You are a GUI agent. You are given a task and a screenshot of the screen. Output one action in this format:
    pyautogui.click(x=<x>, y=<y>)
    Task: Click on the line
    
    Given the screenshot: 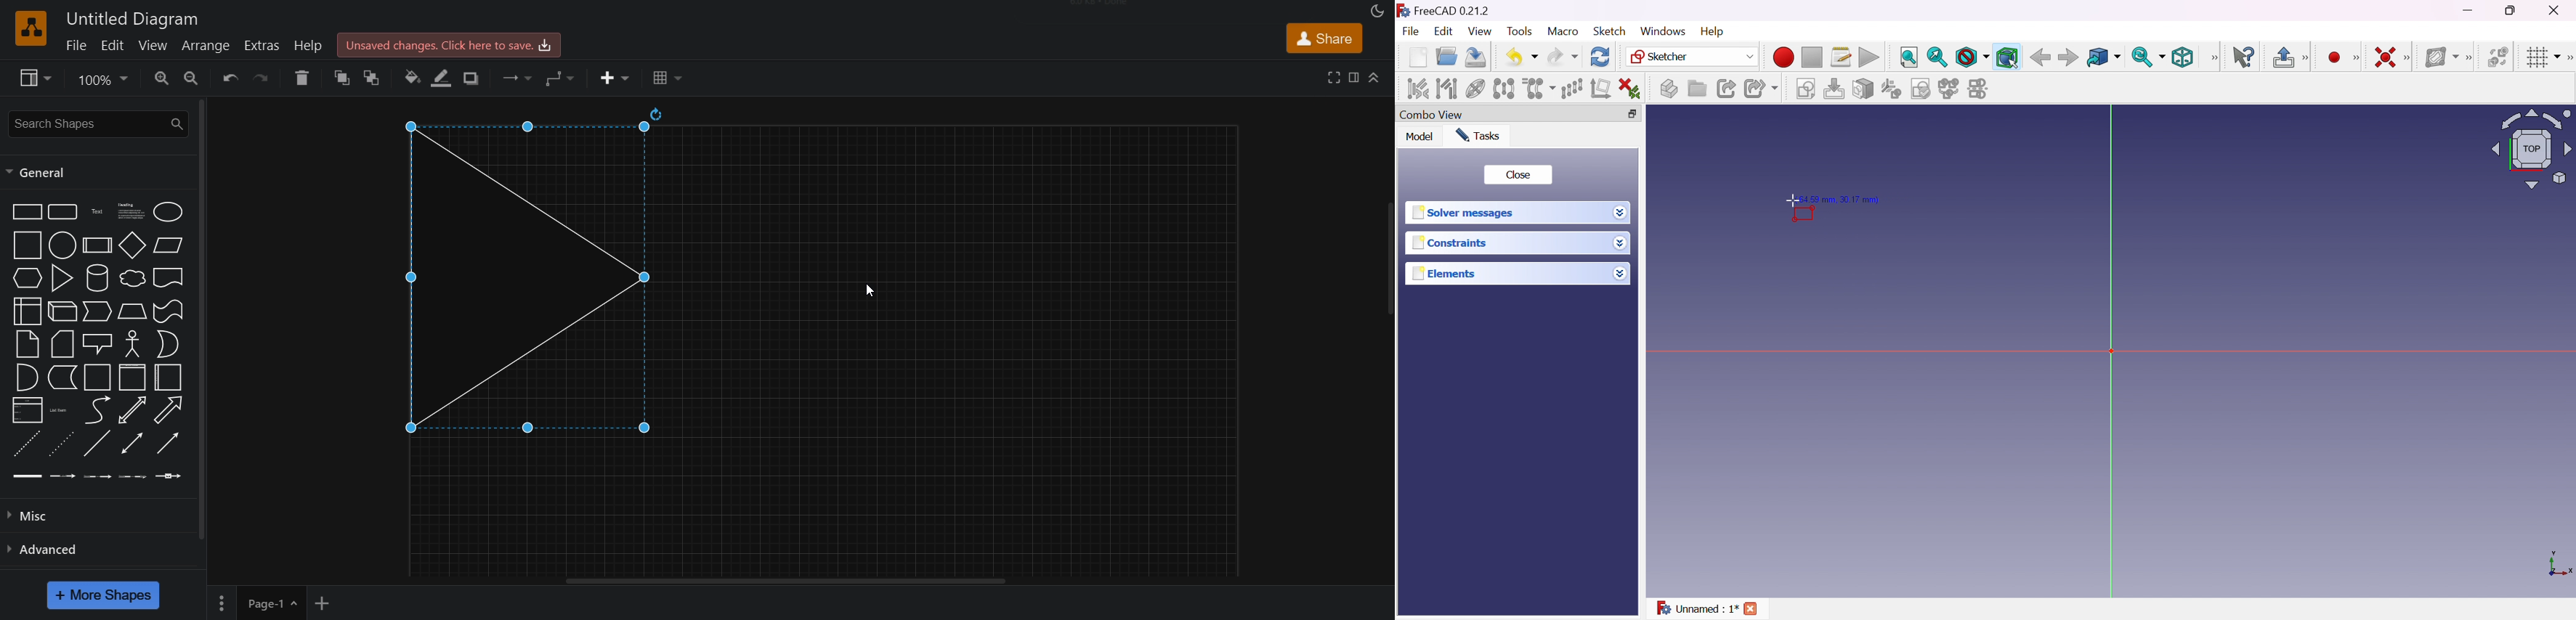 What is the action you would take?
    pyautogui.click(x=97, y=442)
    